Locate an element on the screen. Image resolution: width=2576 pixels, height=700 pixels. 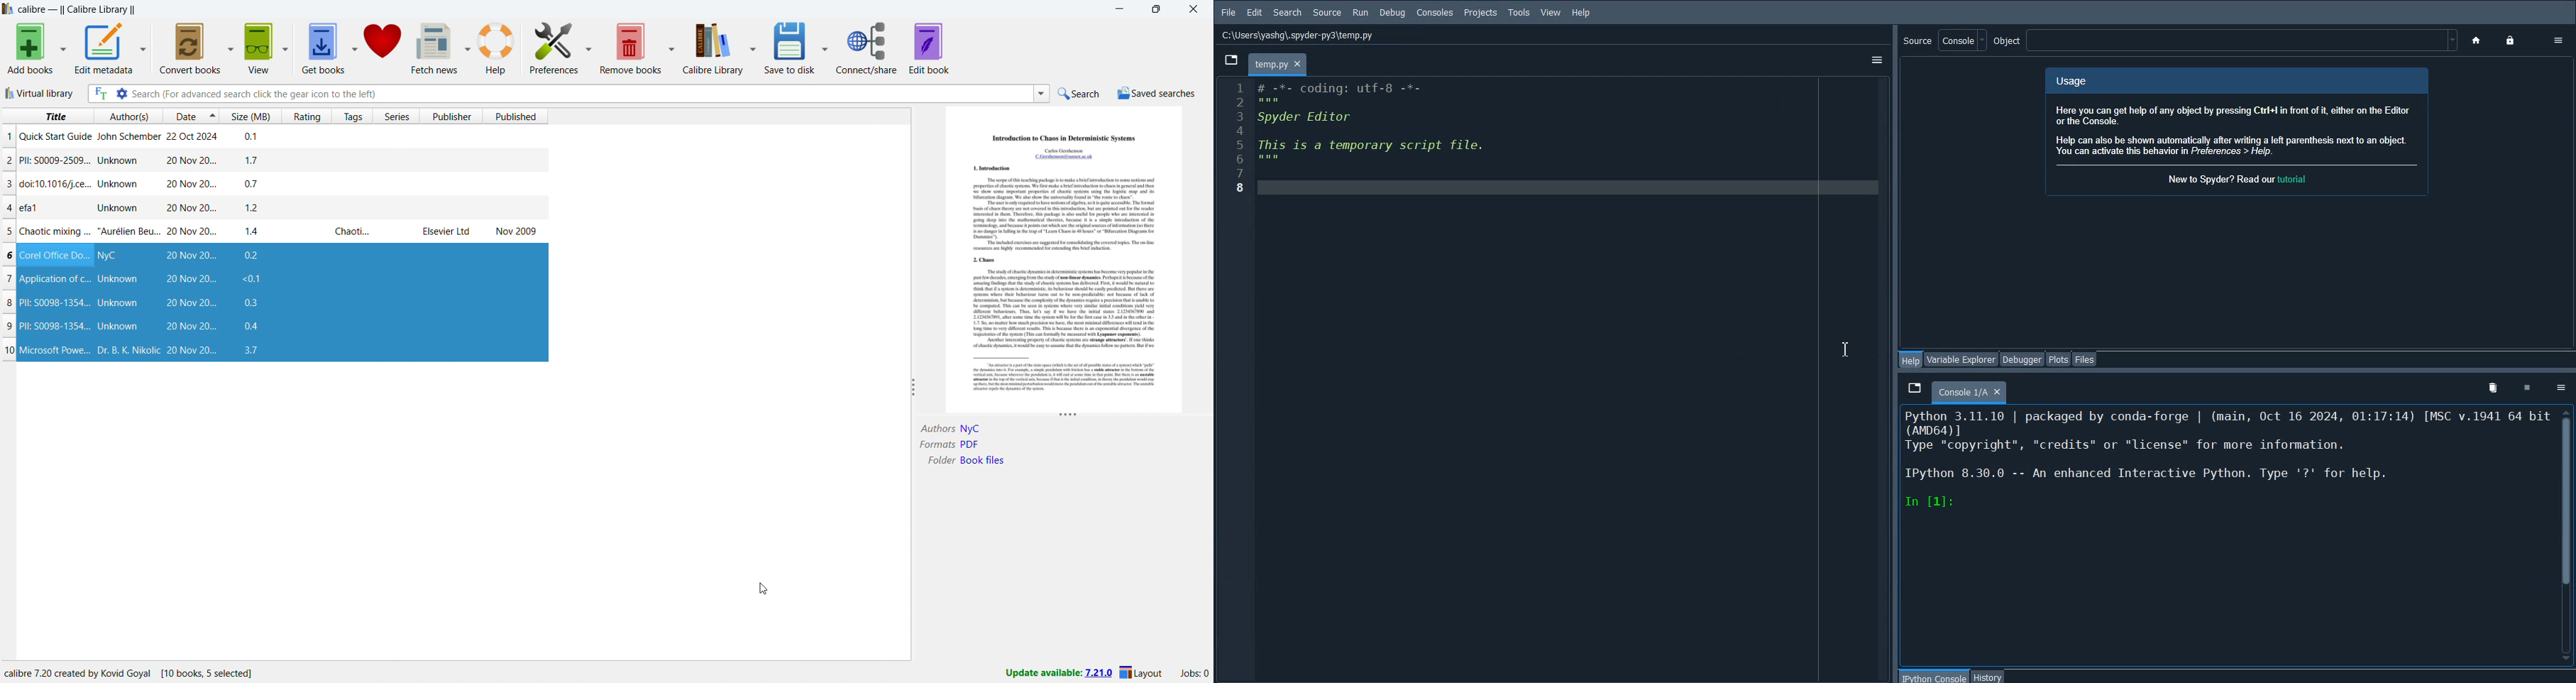
books restored is located at coordinates (279, 304).